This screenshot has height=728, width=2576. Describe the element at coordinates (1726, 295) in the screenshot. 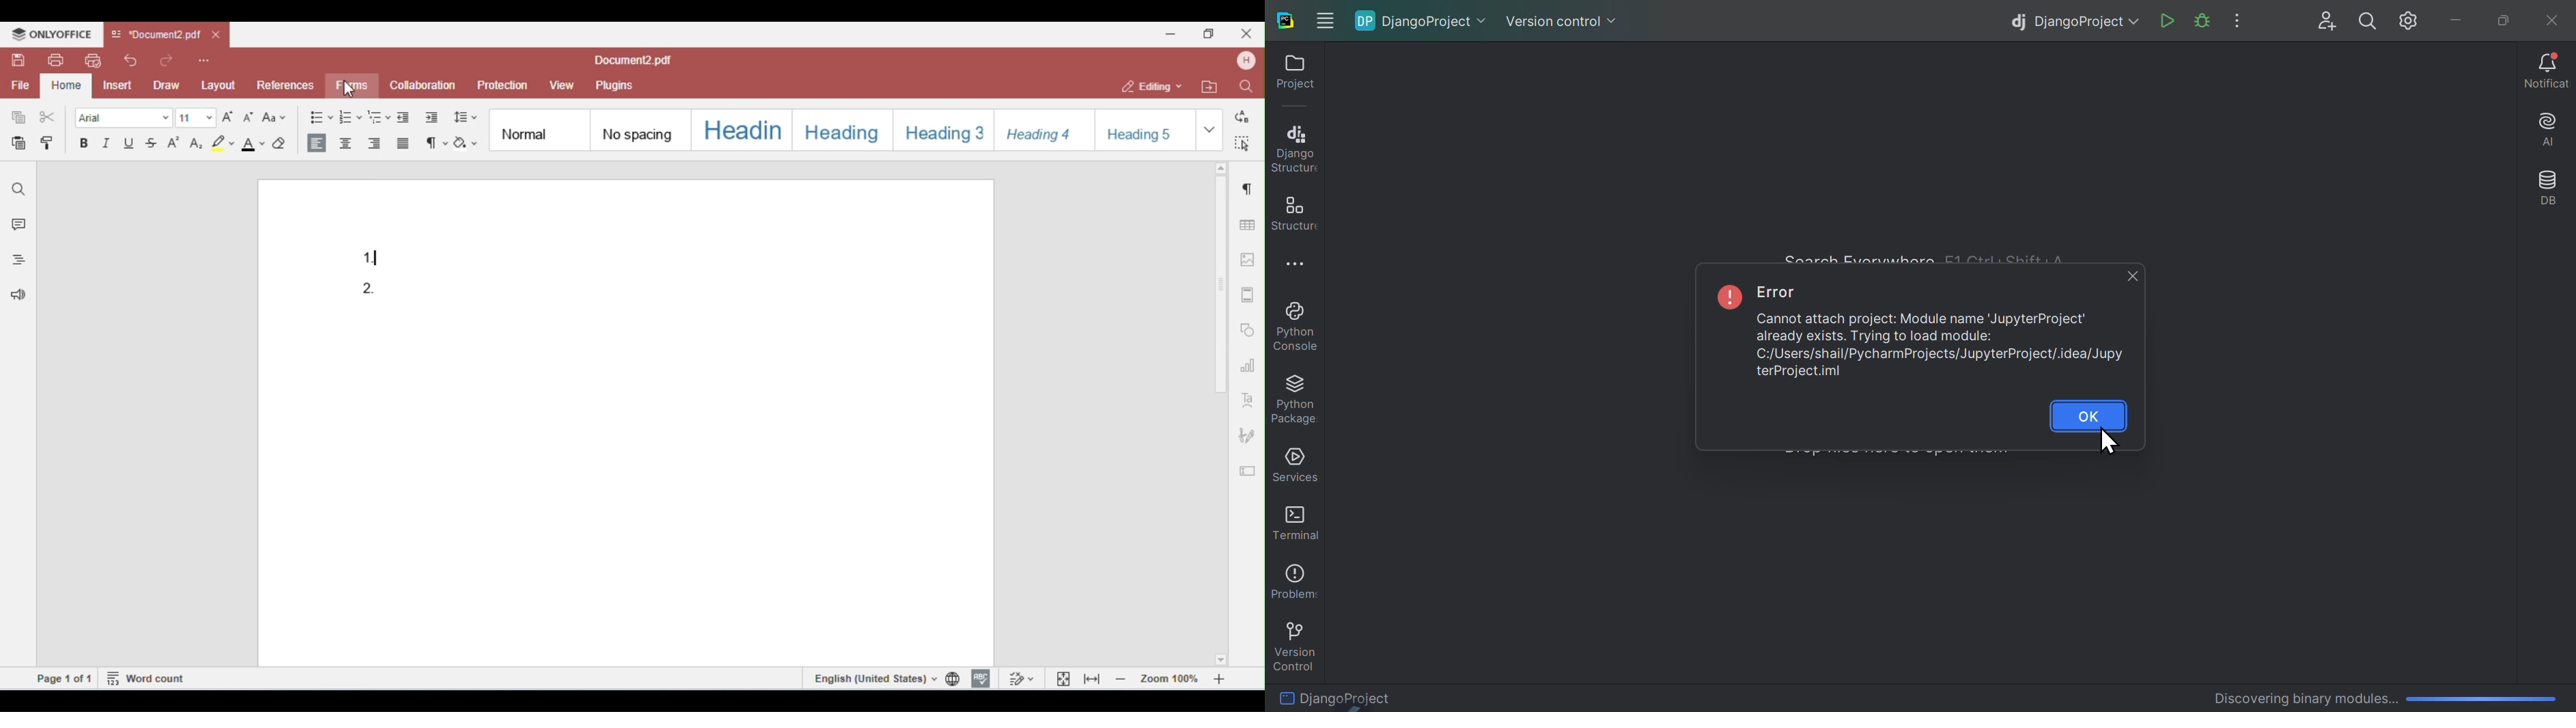

I see `exclamation mark symbol` at that location.